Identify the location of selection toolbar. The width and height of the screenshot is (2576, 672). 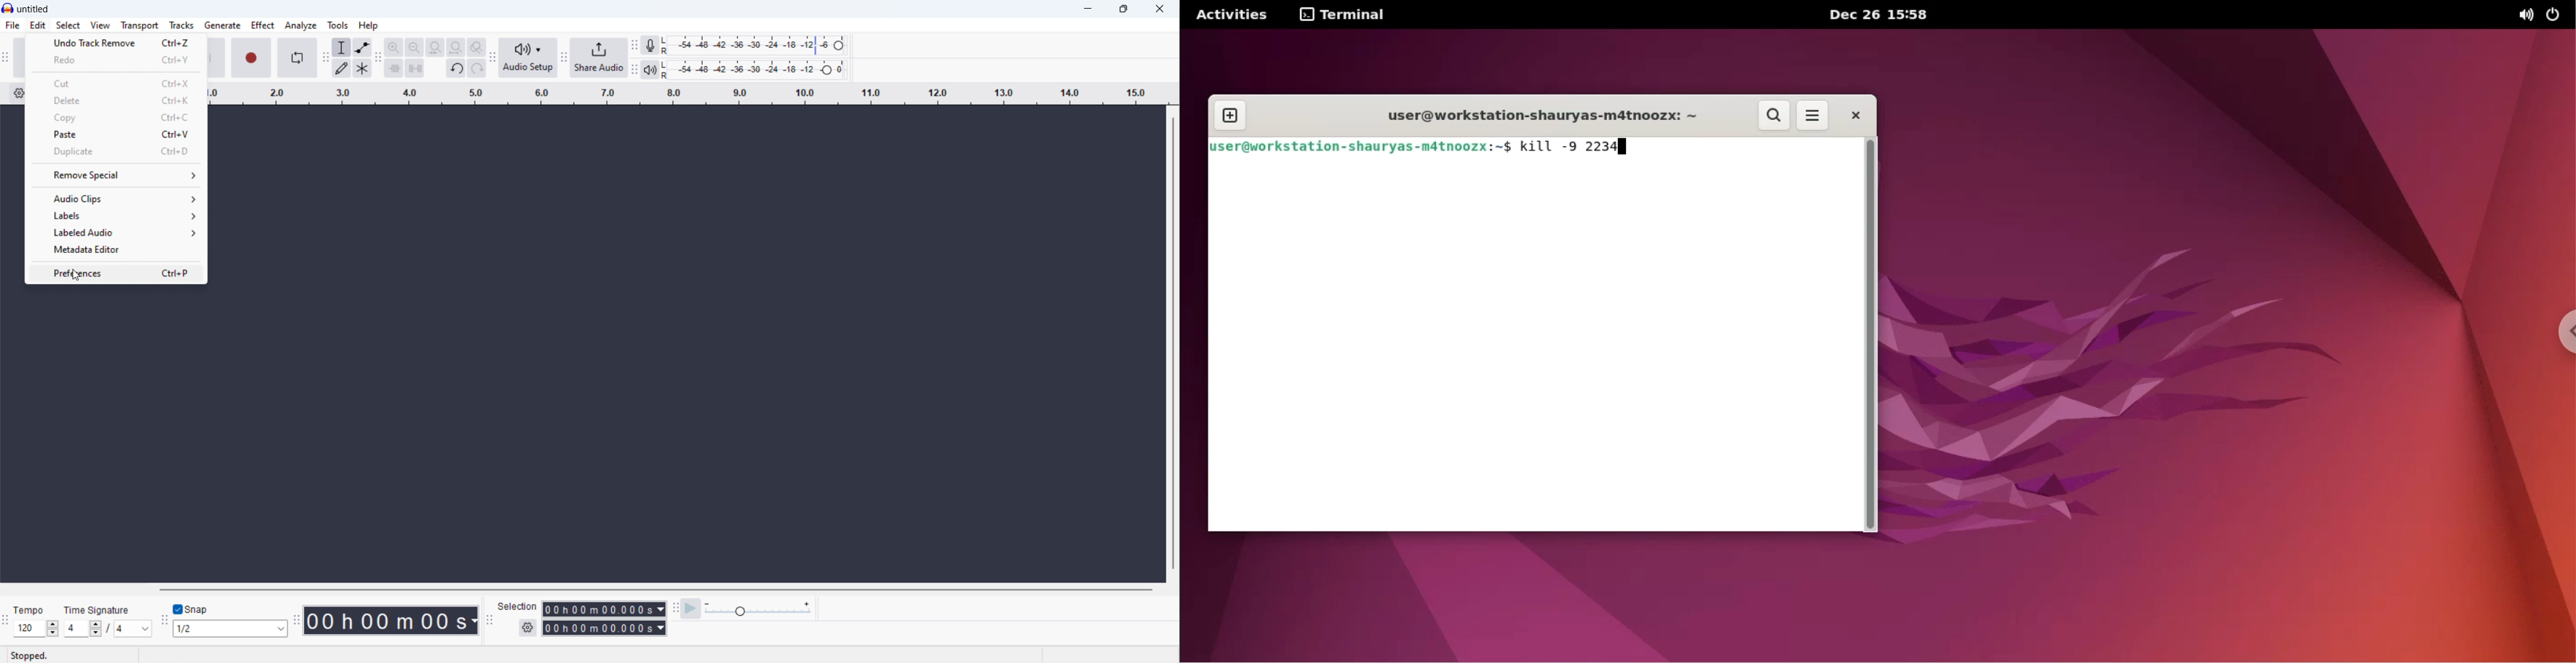
(490, 621).